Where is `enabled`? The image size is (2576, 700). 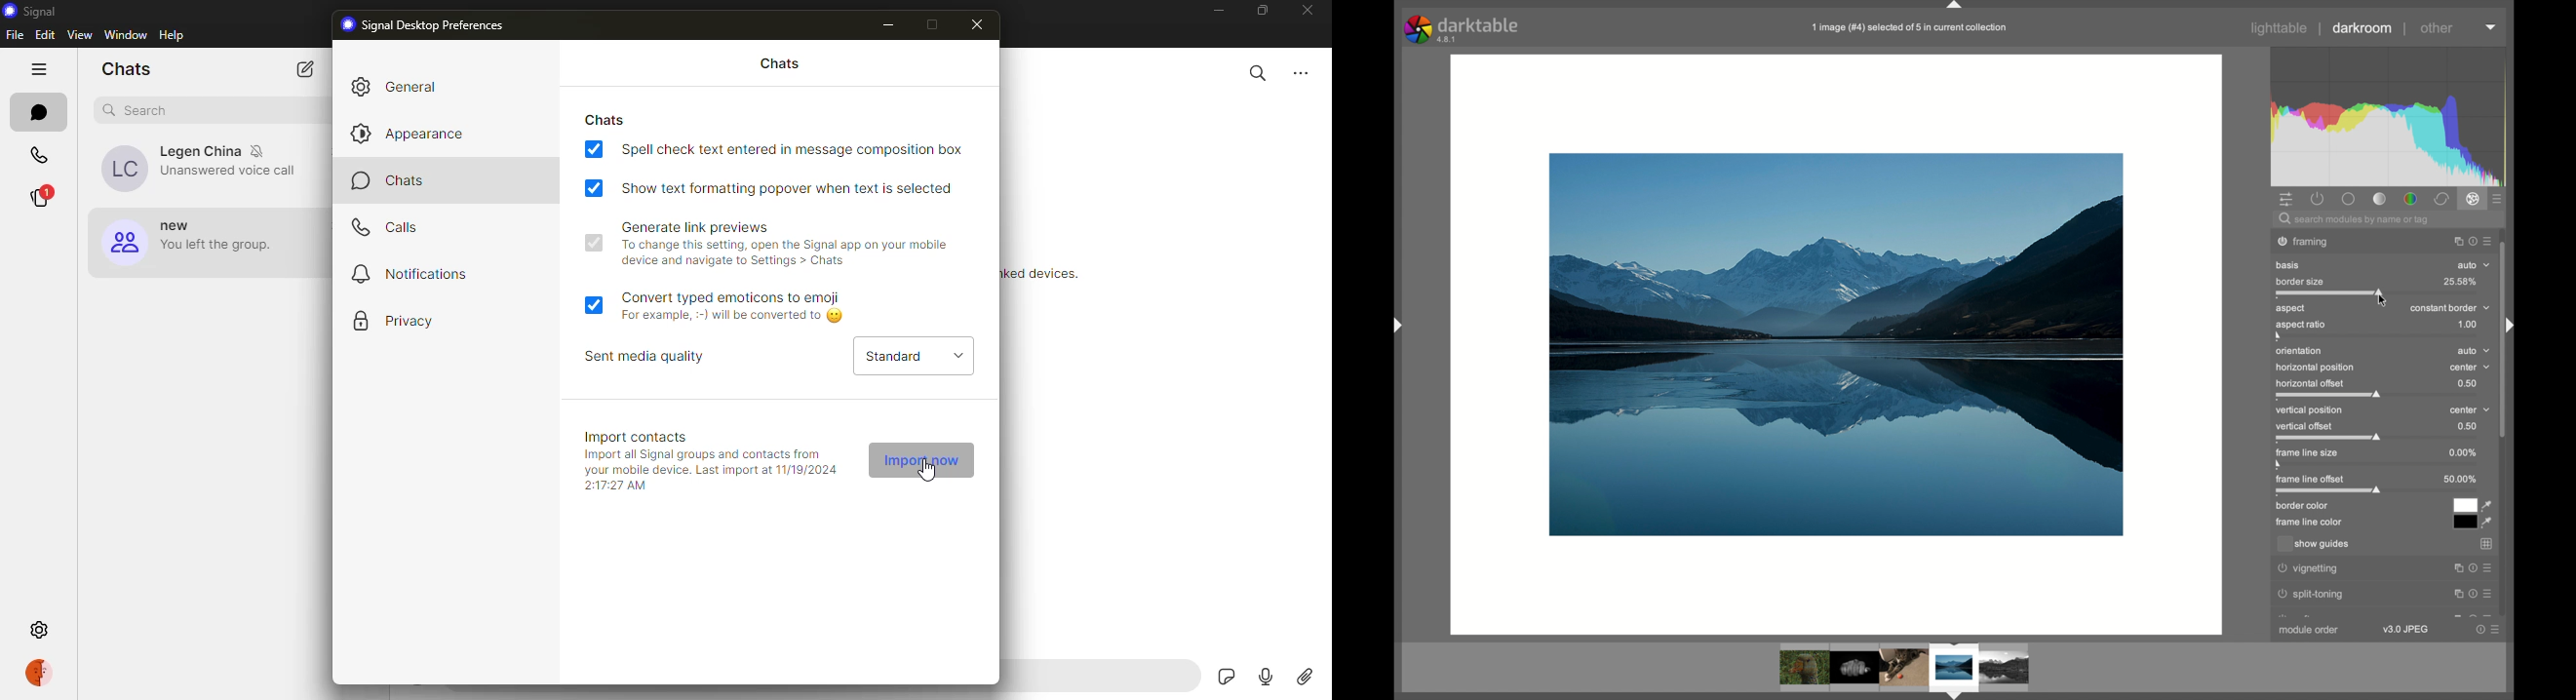
enabled is located at coordinates (593, 189).